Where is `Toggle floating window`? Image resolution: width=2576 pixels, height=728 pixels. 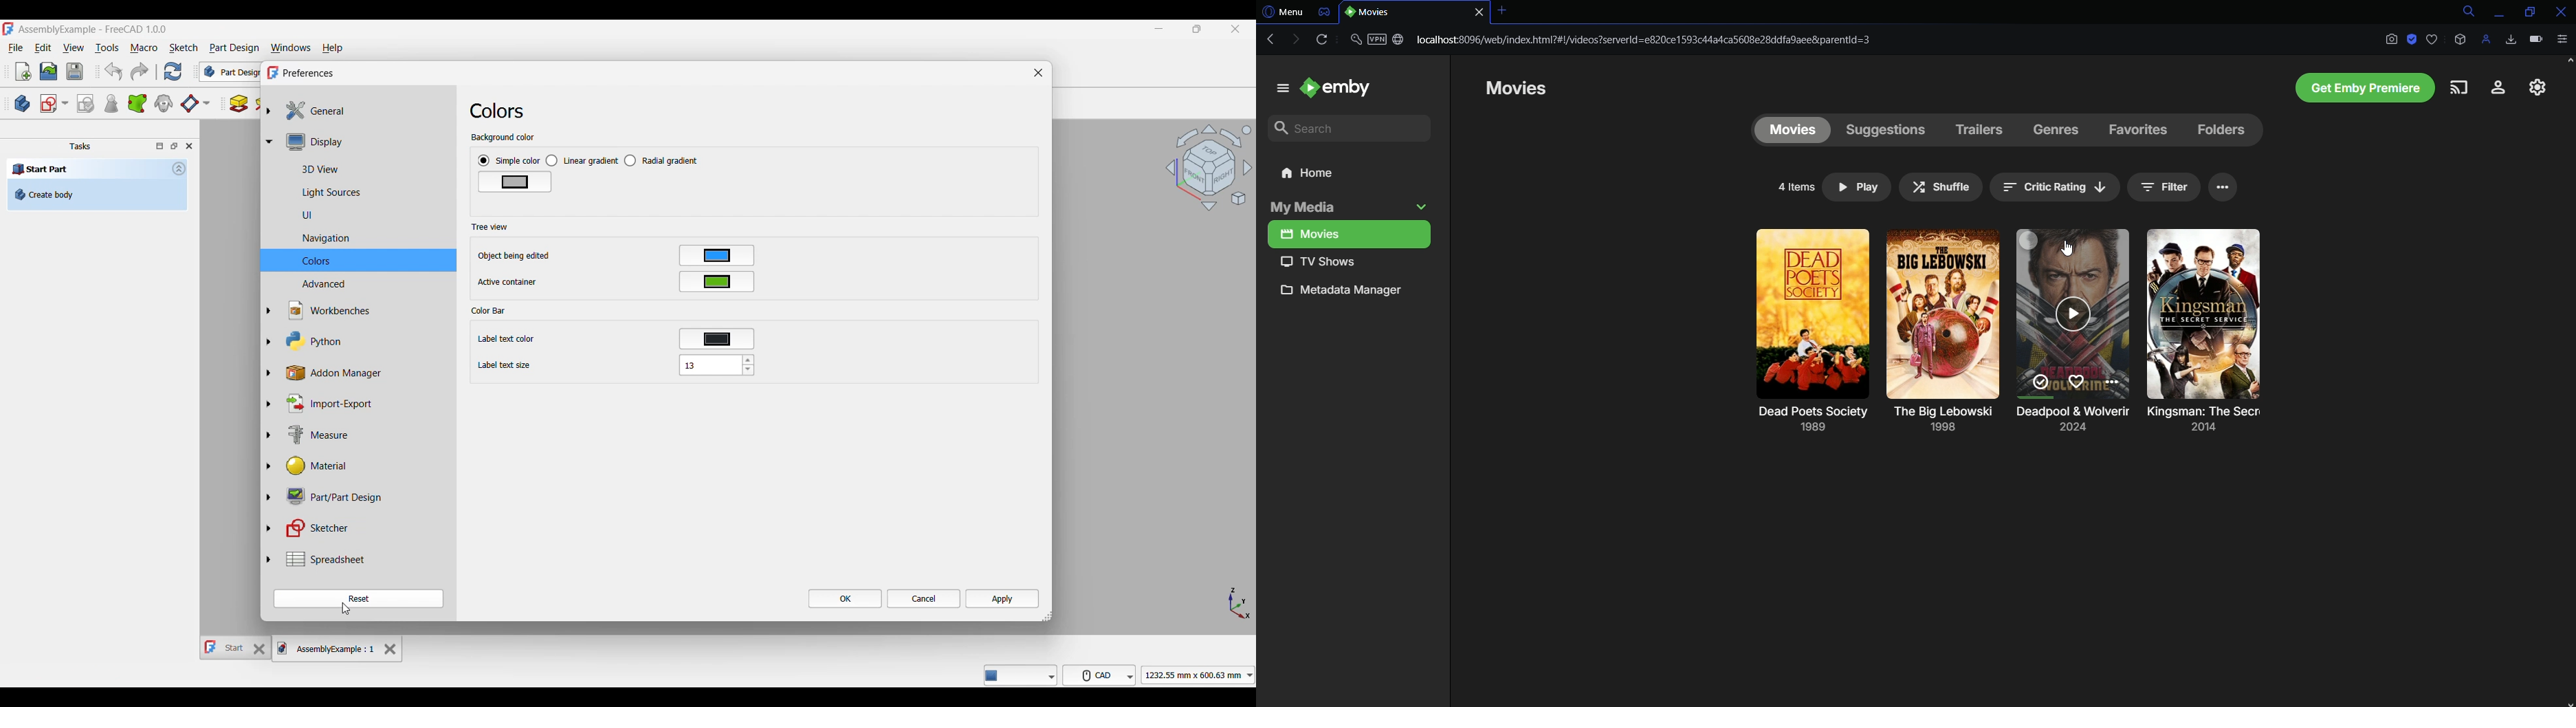 Toggle floating window is located at coordinates (174, 146).